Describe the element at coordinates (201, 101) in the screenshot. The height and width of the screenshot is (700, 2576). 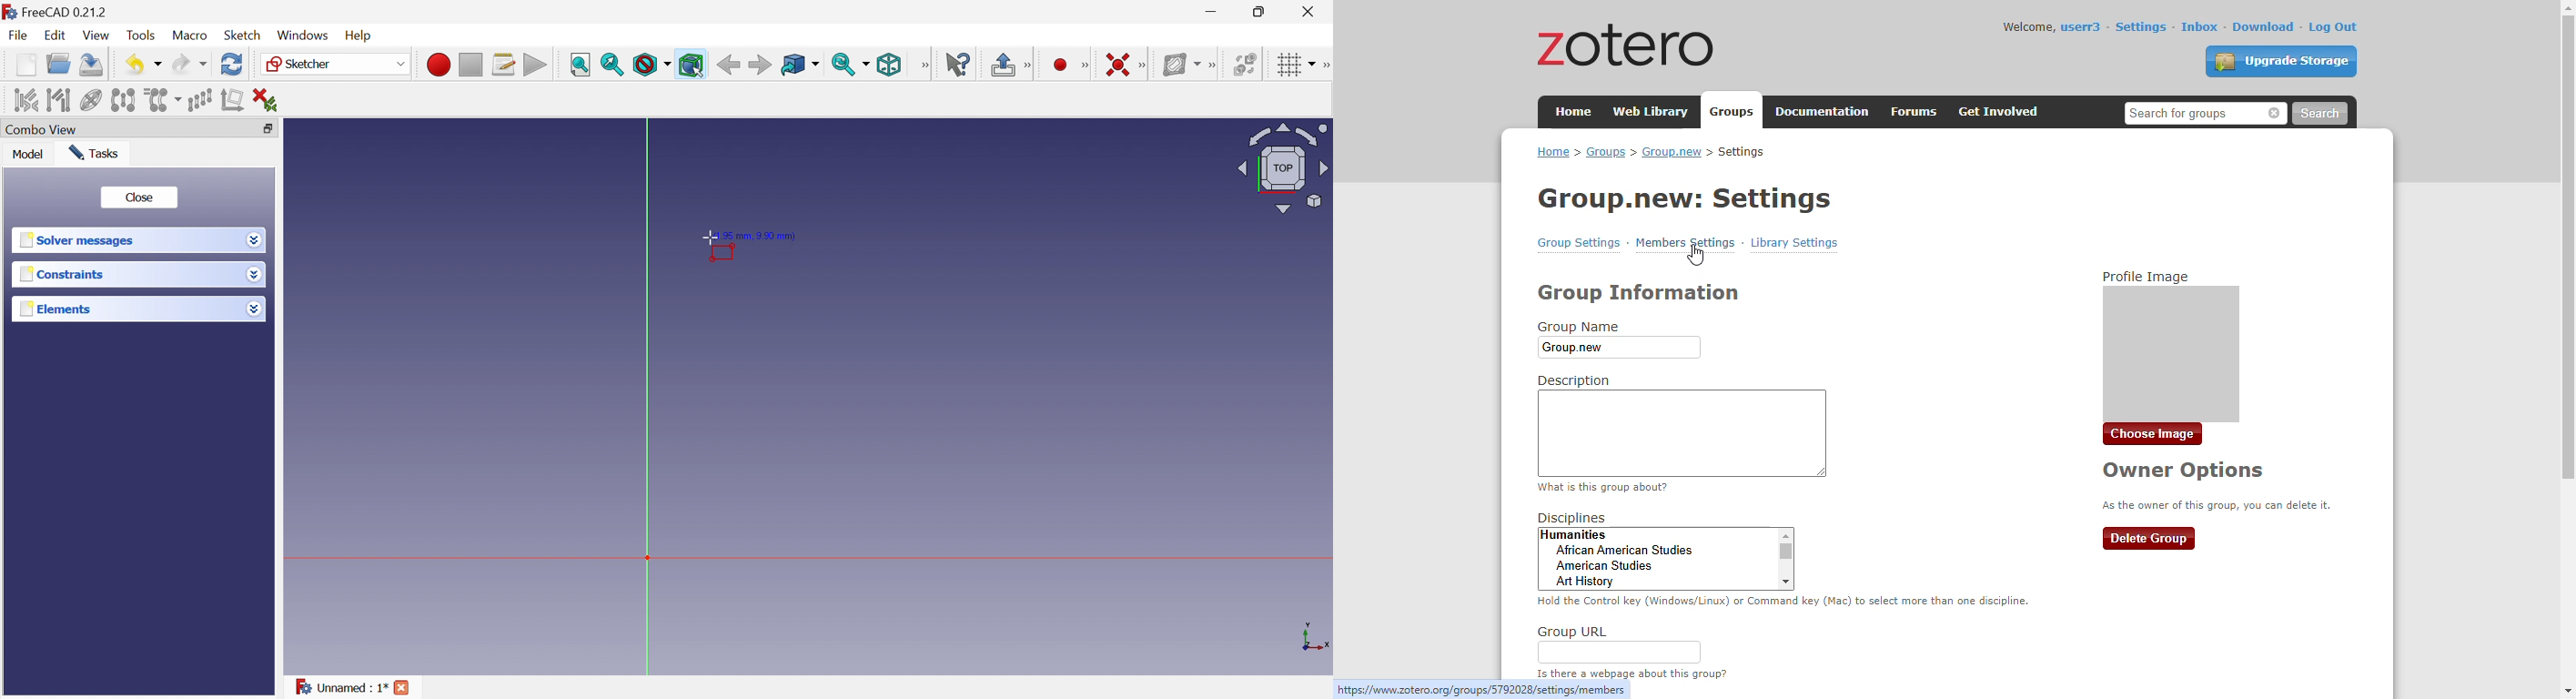
I see `Rectangular array` at that location.